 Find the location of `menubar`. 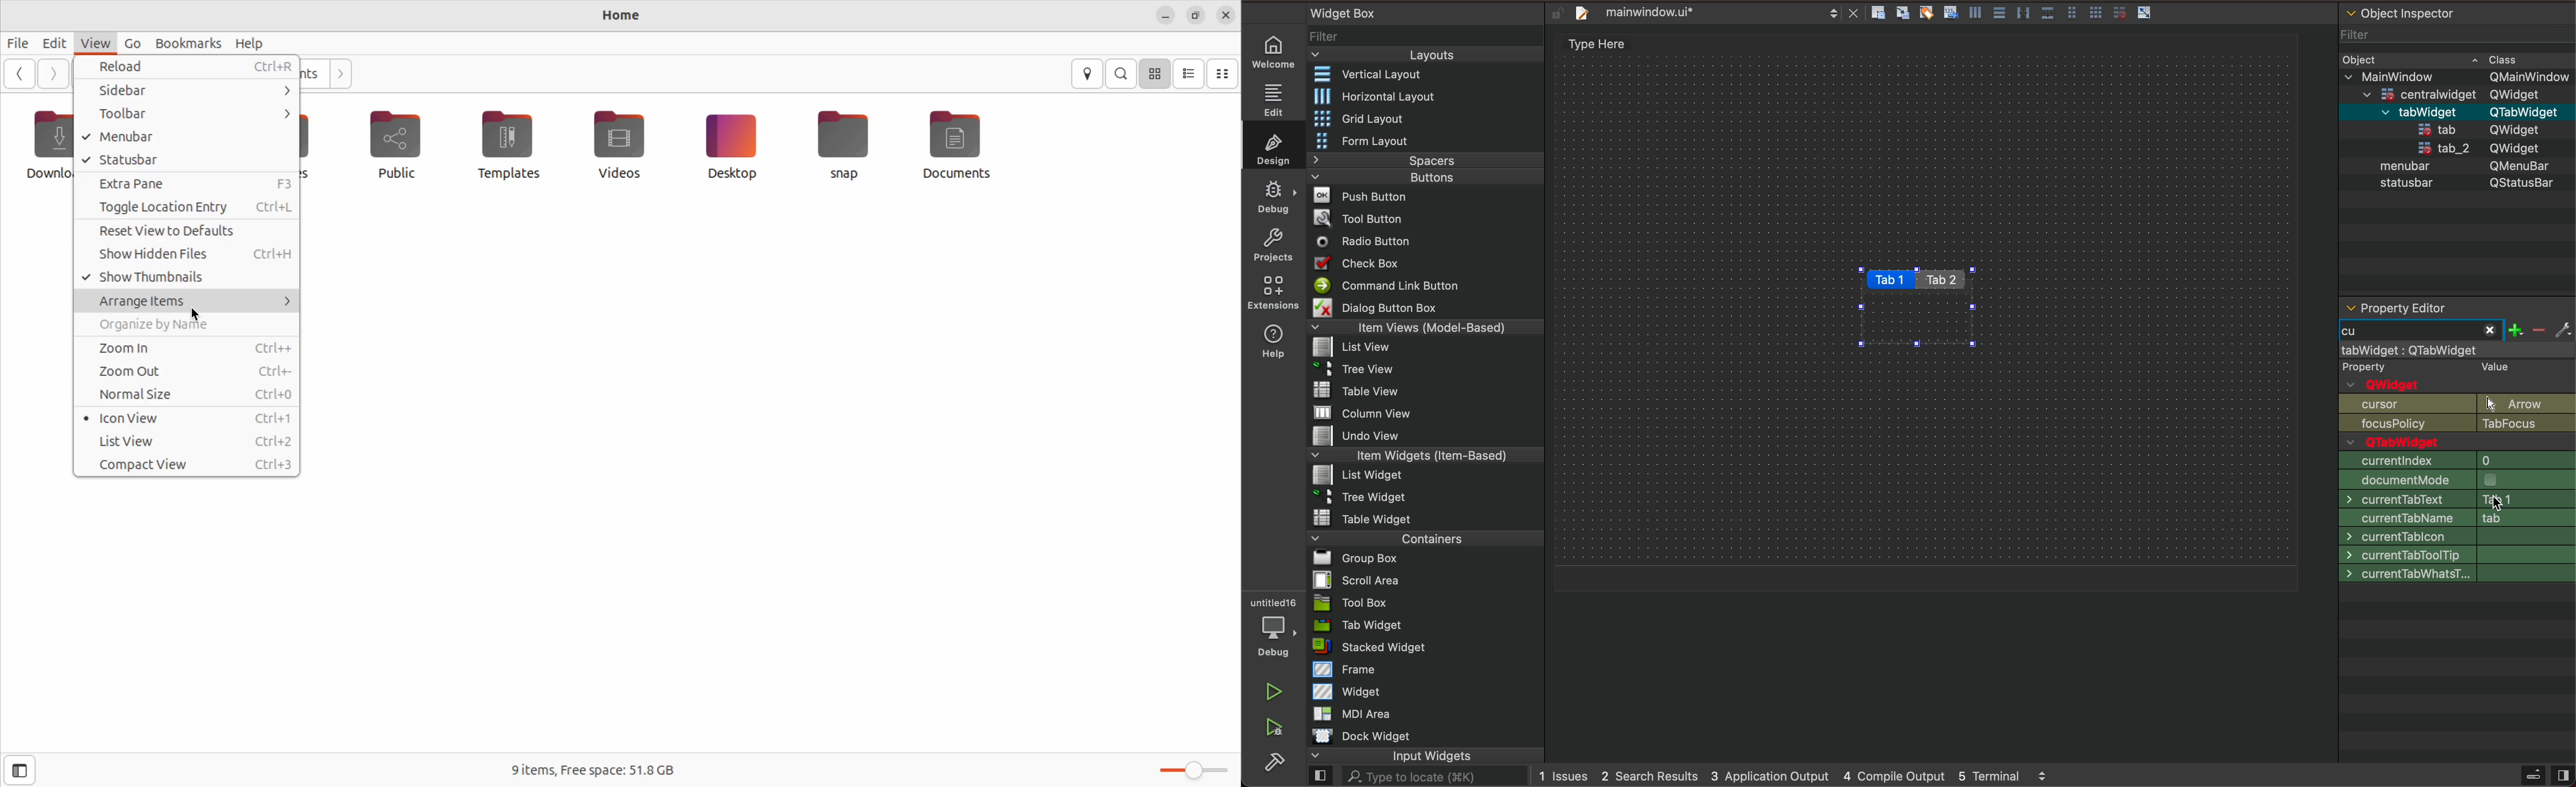

menubar is located at coordinates (2398, 167).